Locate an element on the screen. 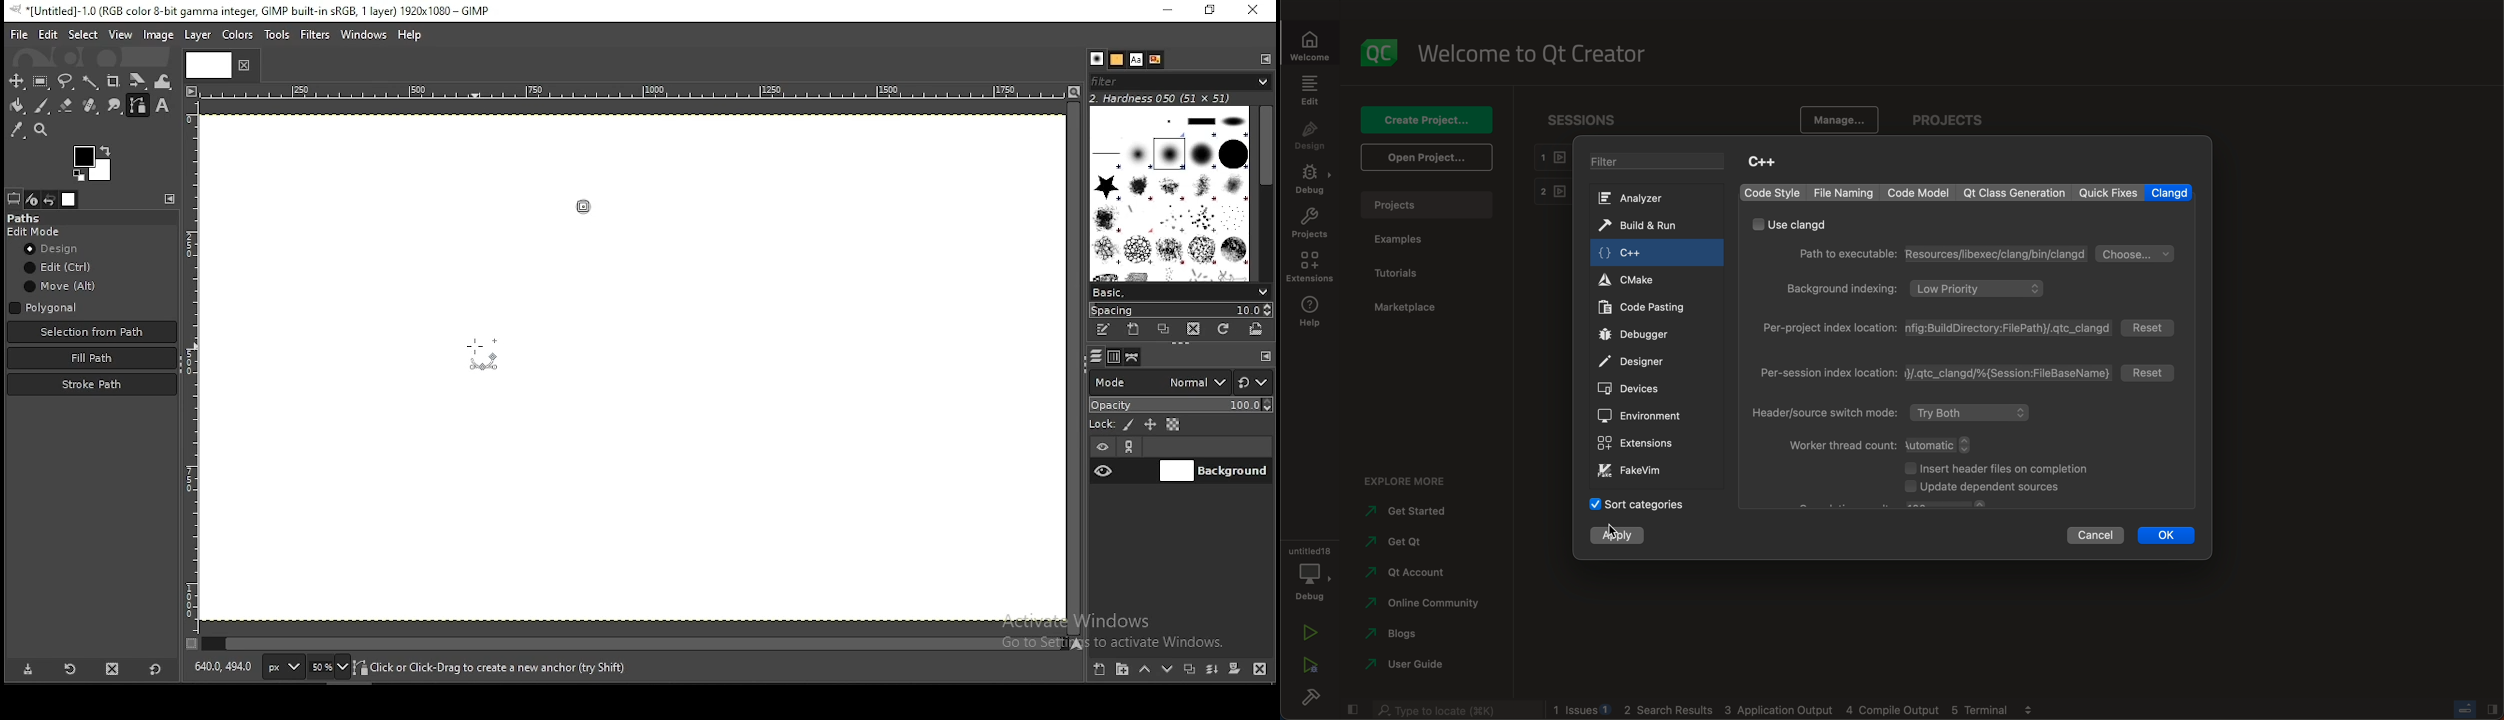 The width and height of the screenshot is (2520, 728). move is located at coordinates (61, 286).